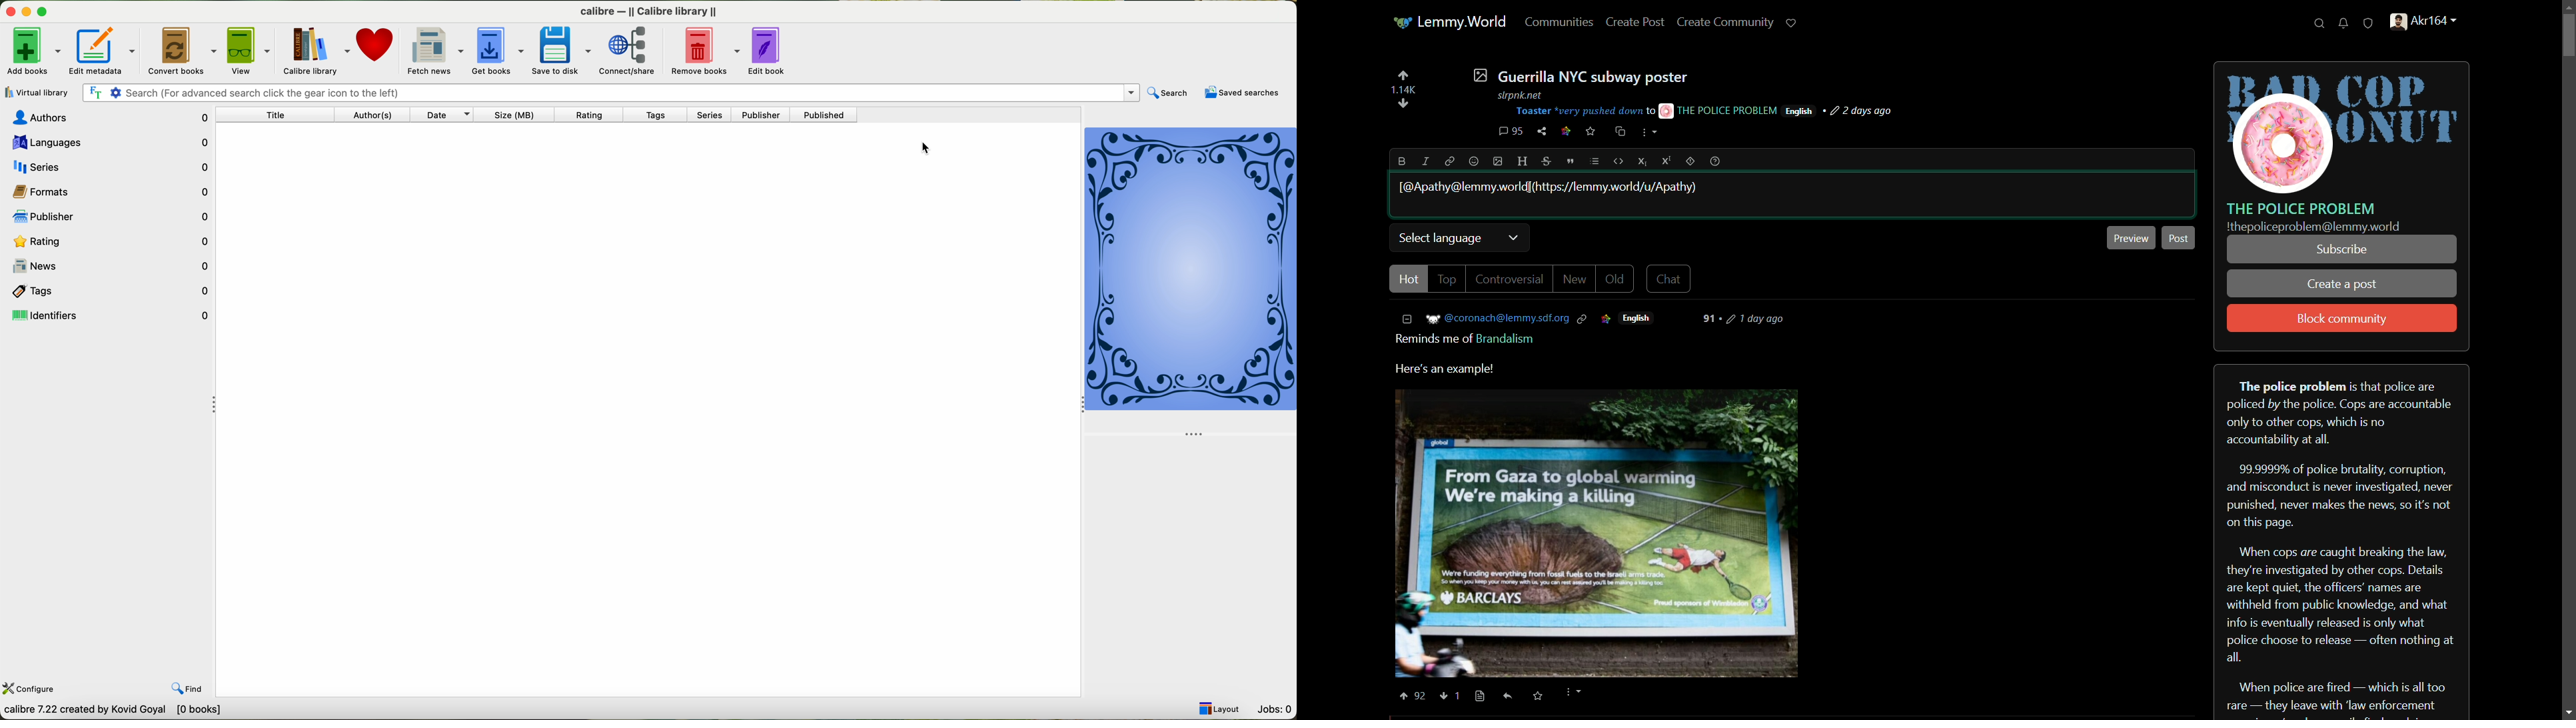 The width and height of the screenshot is (2576, 728). Describe the element at coordinates (1411, 319) in the screenshot. I see `COLLAPSE` at that location.